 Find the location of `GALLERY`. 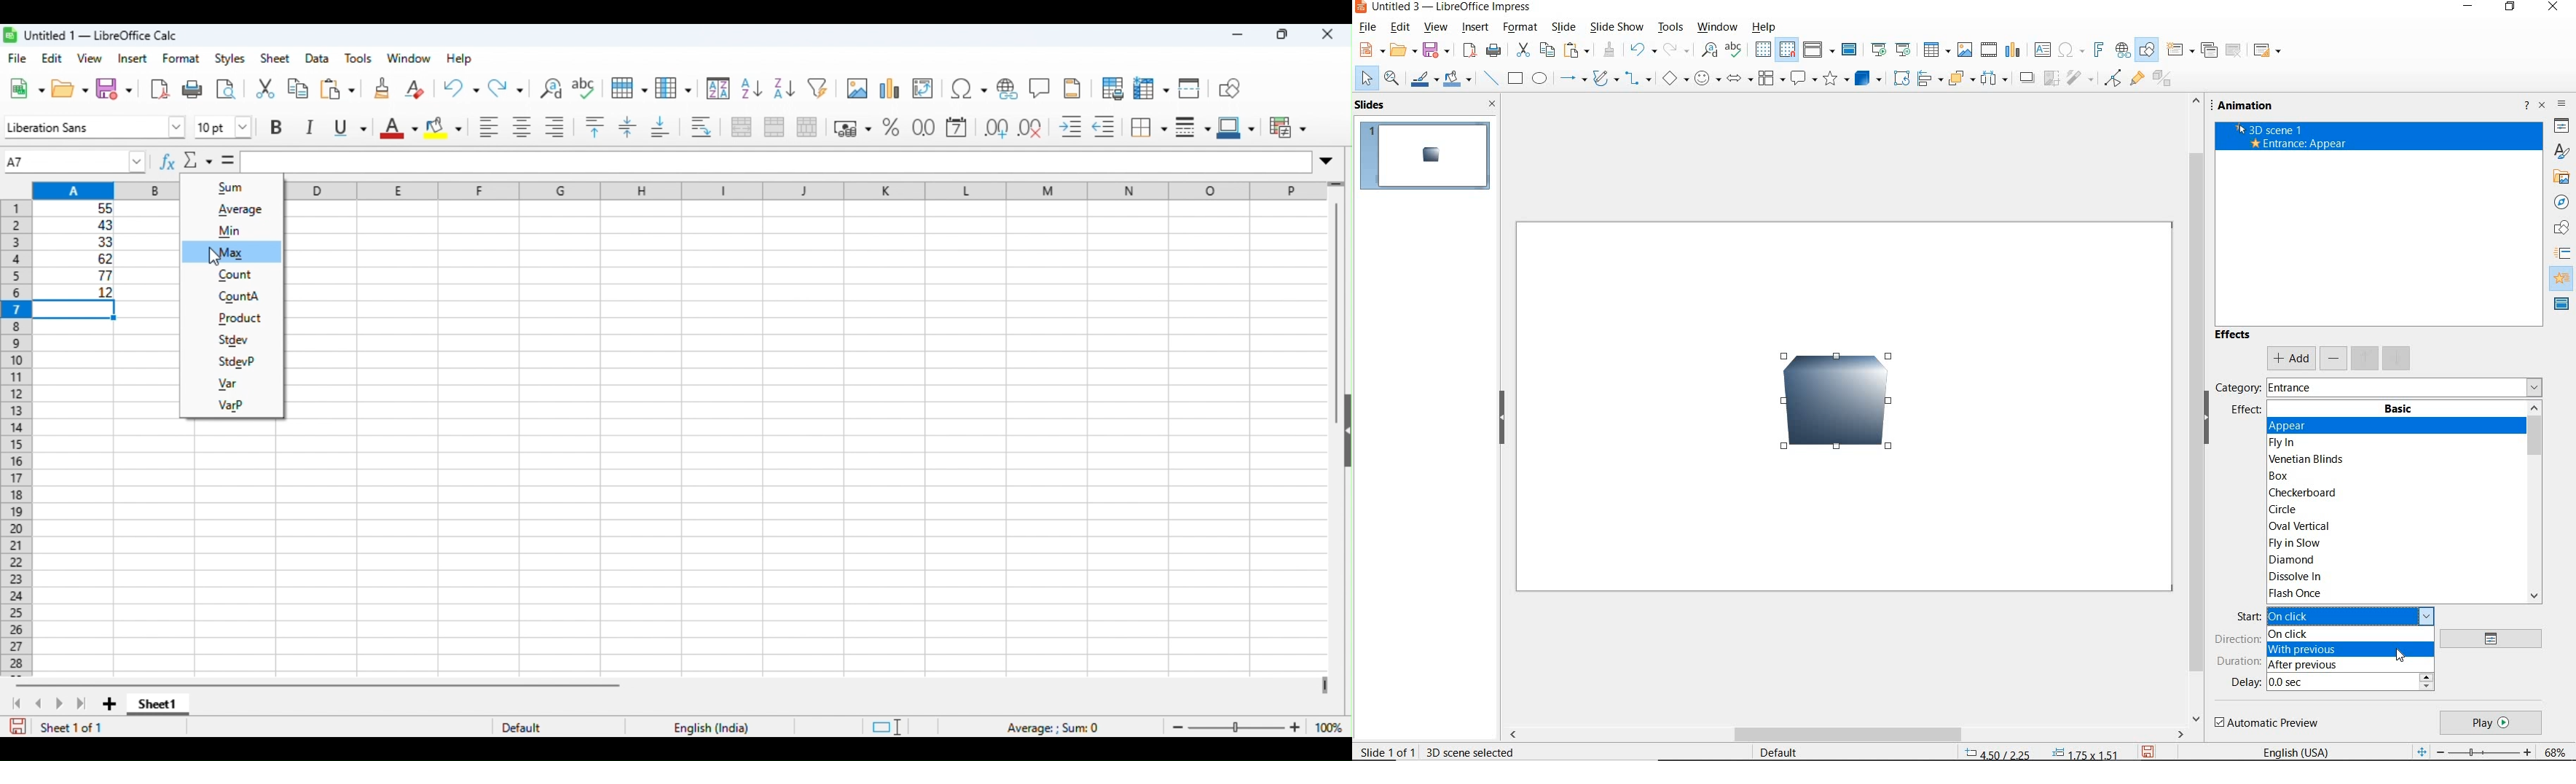

GALLERY is located at coordinates (2561, 179).